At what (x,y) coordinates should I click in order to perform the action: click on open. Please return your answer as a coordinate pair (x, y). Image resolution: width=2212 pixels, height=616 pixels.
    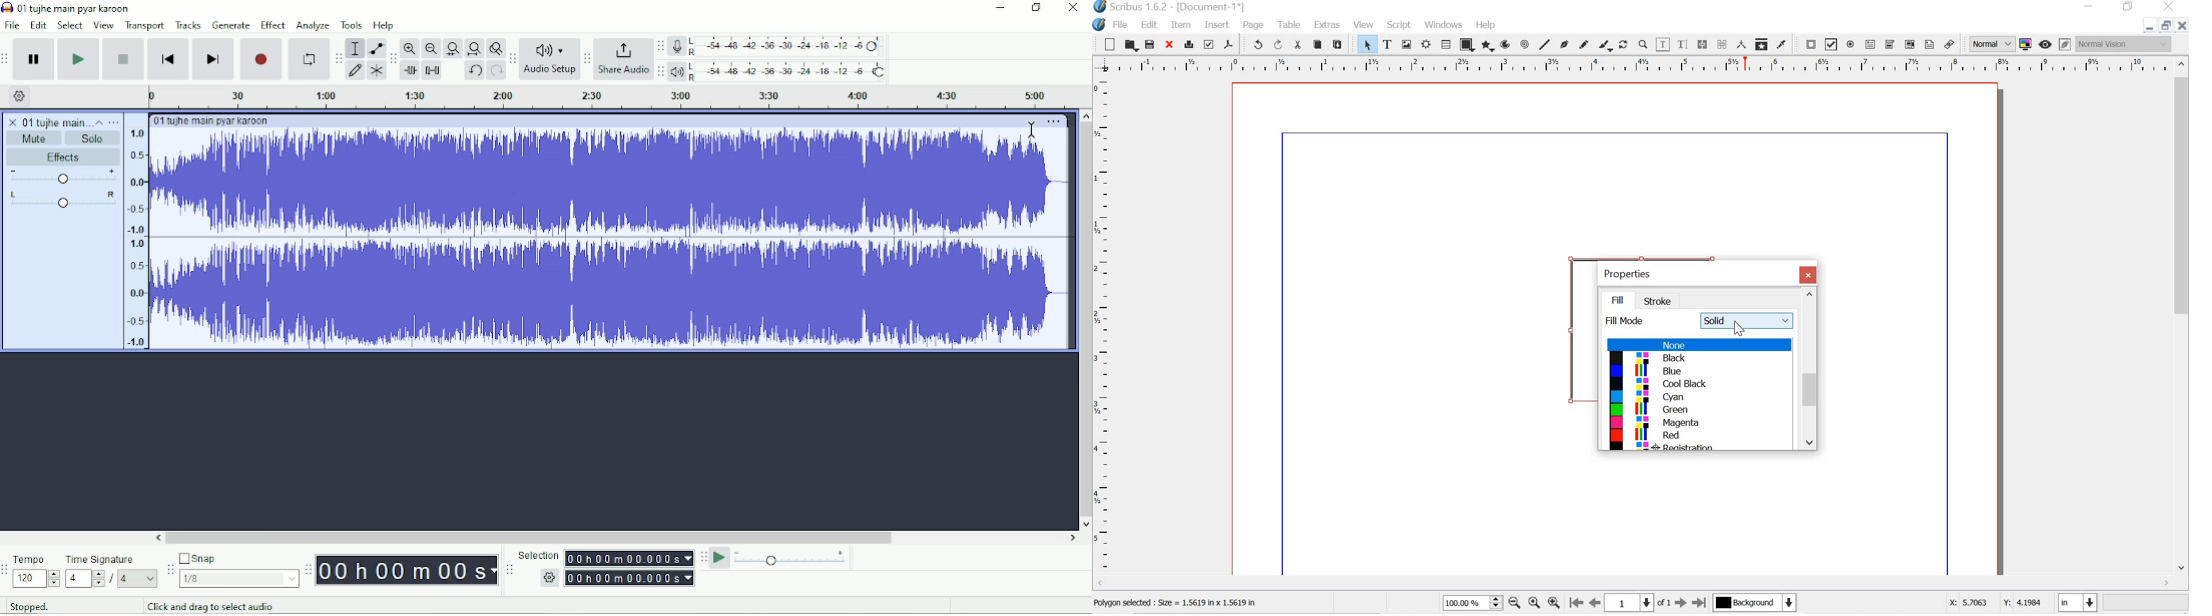
    Looking at the image, I should click on (1131, 45).